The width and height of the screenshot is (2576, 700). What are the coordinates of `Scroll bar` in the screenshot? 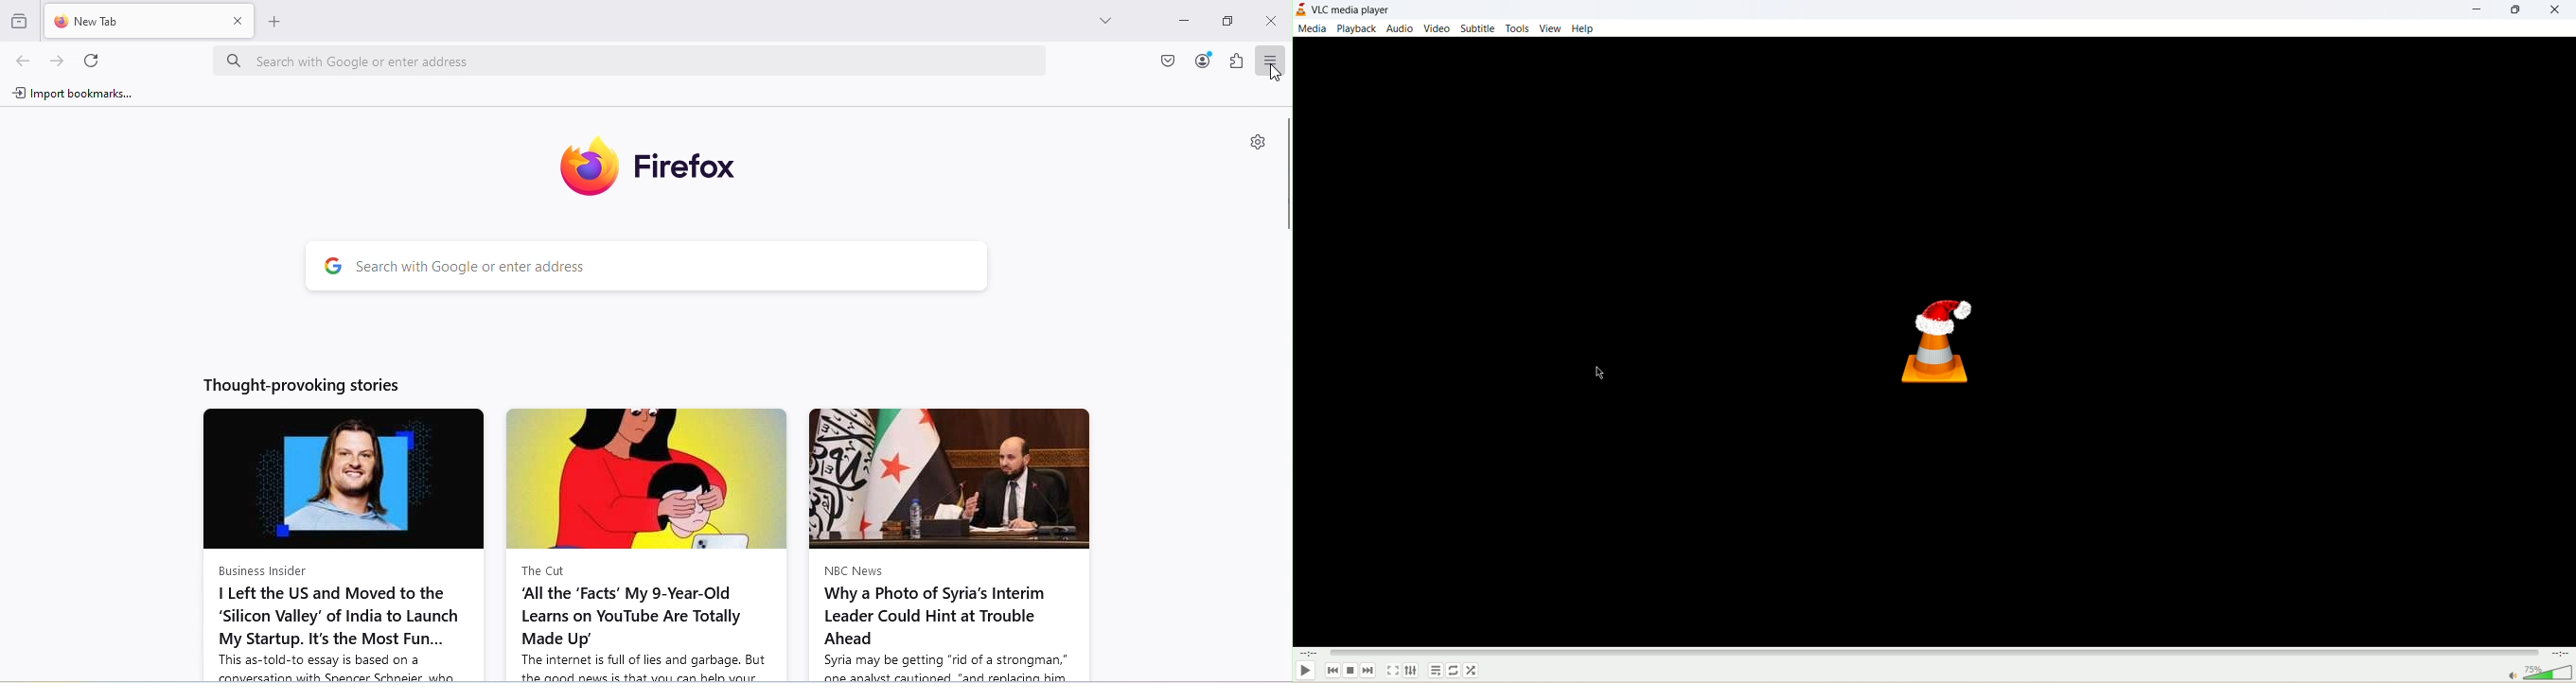 It's located at (1284, 177).